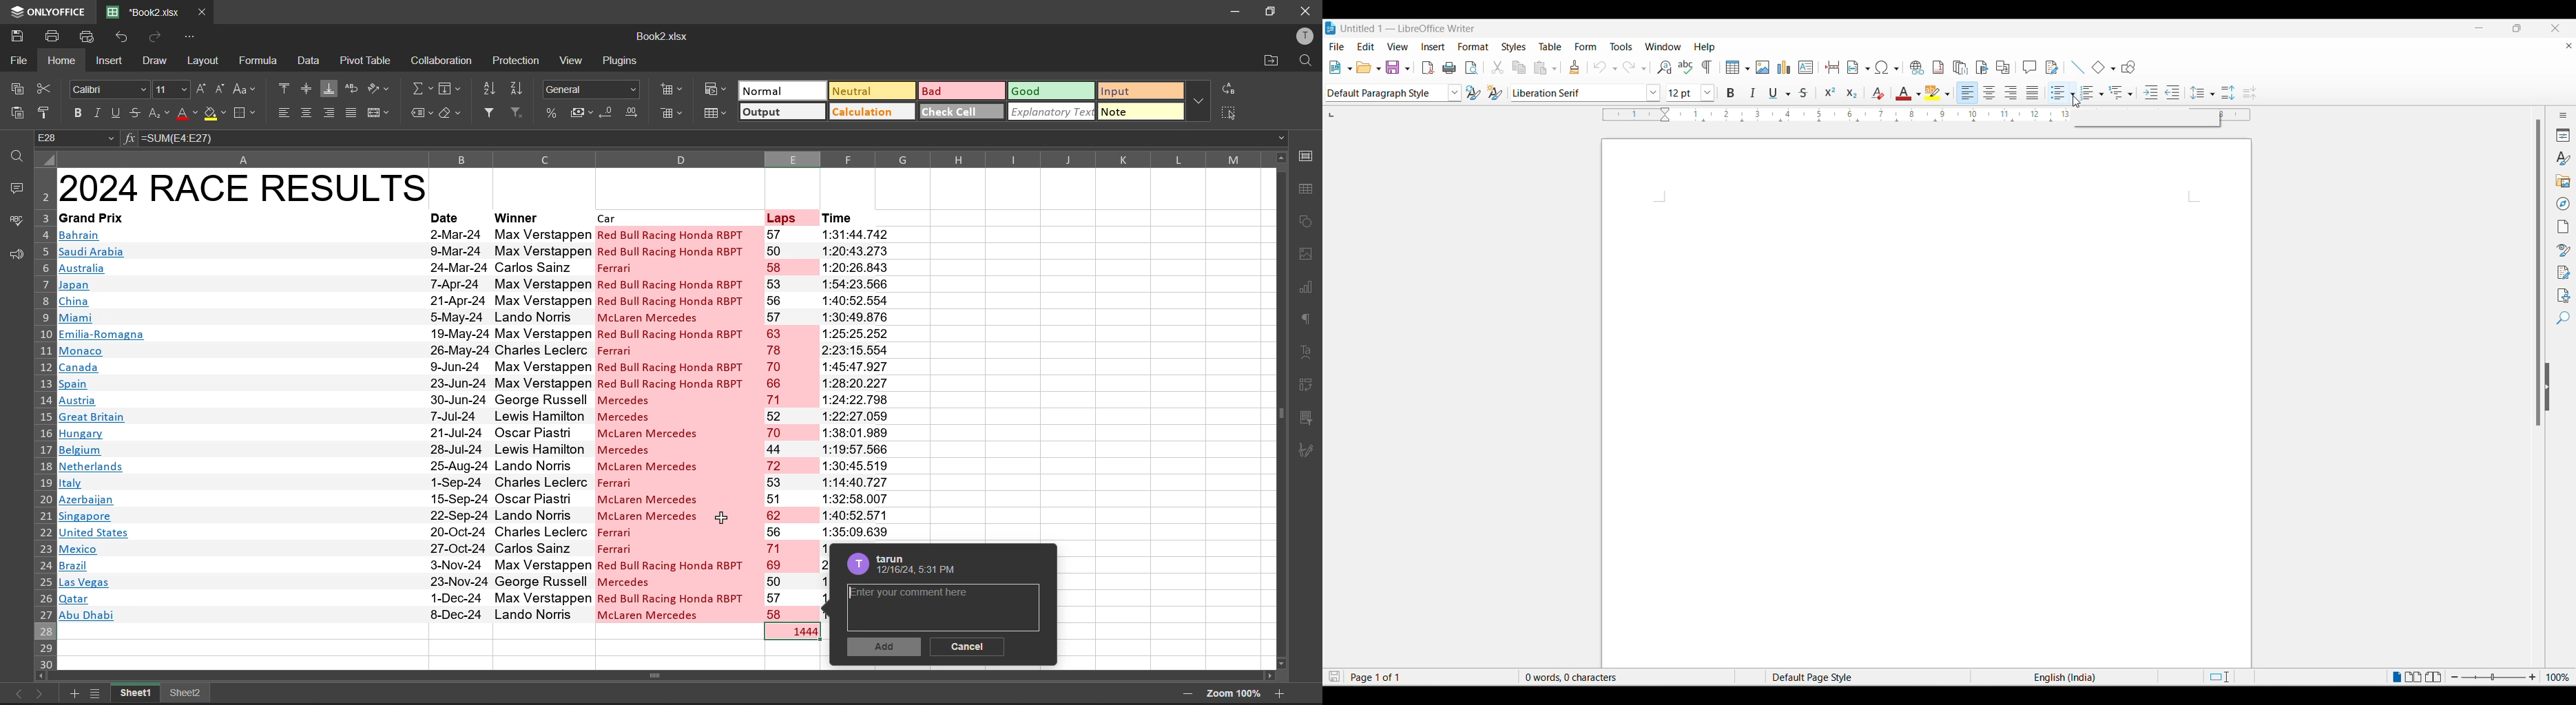  I want to click on Edit, so click(1365, 45).